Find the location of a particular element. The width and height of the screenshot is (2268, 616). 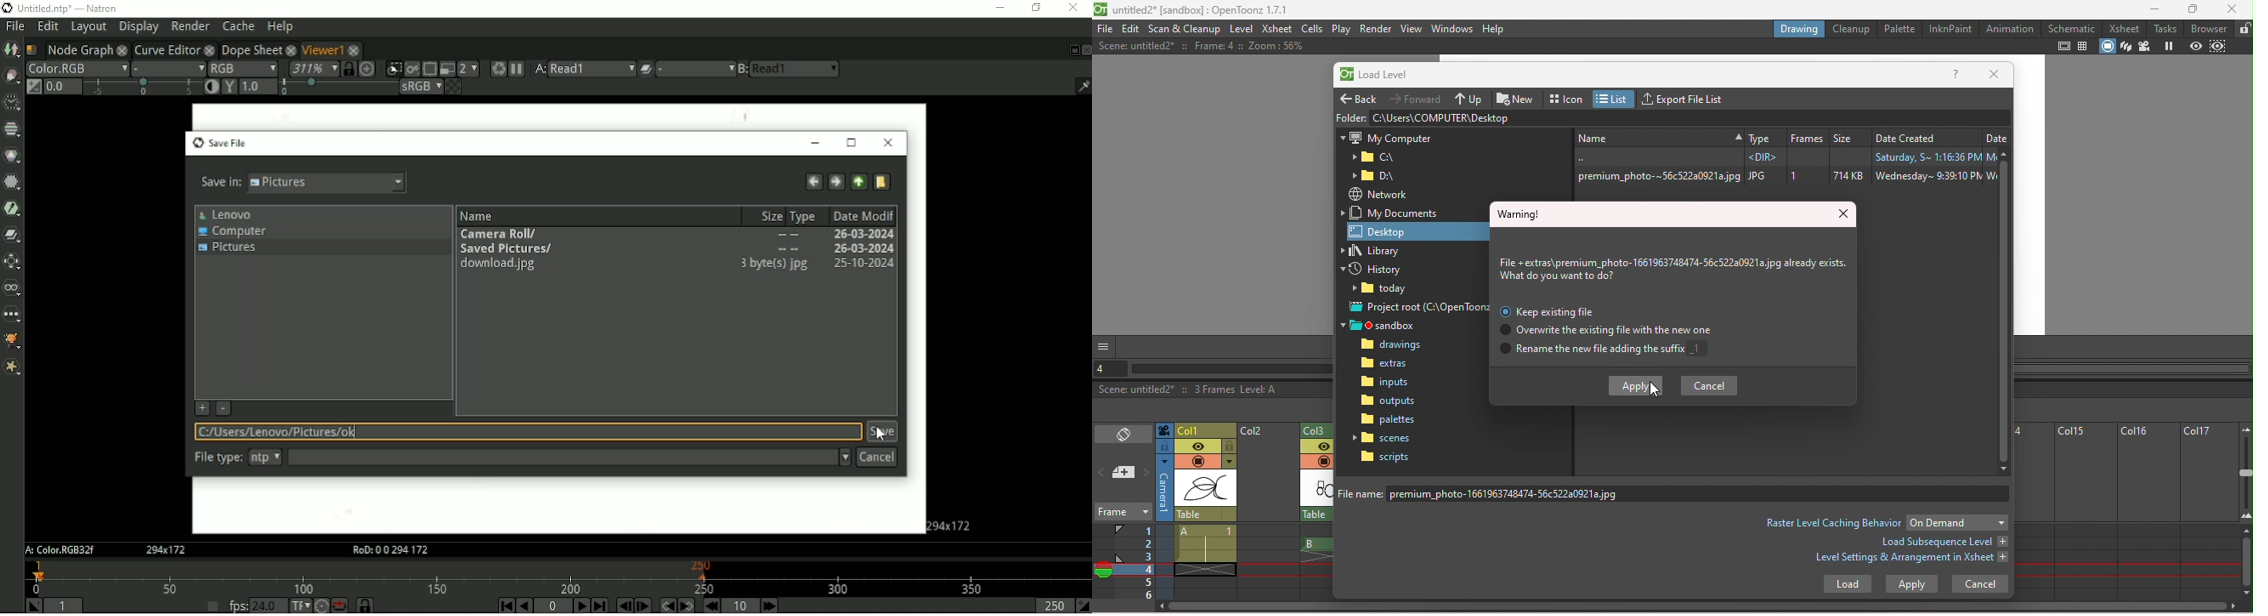

zoom in/out is located at coordinates (2247, 472).